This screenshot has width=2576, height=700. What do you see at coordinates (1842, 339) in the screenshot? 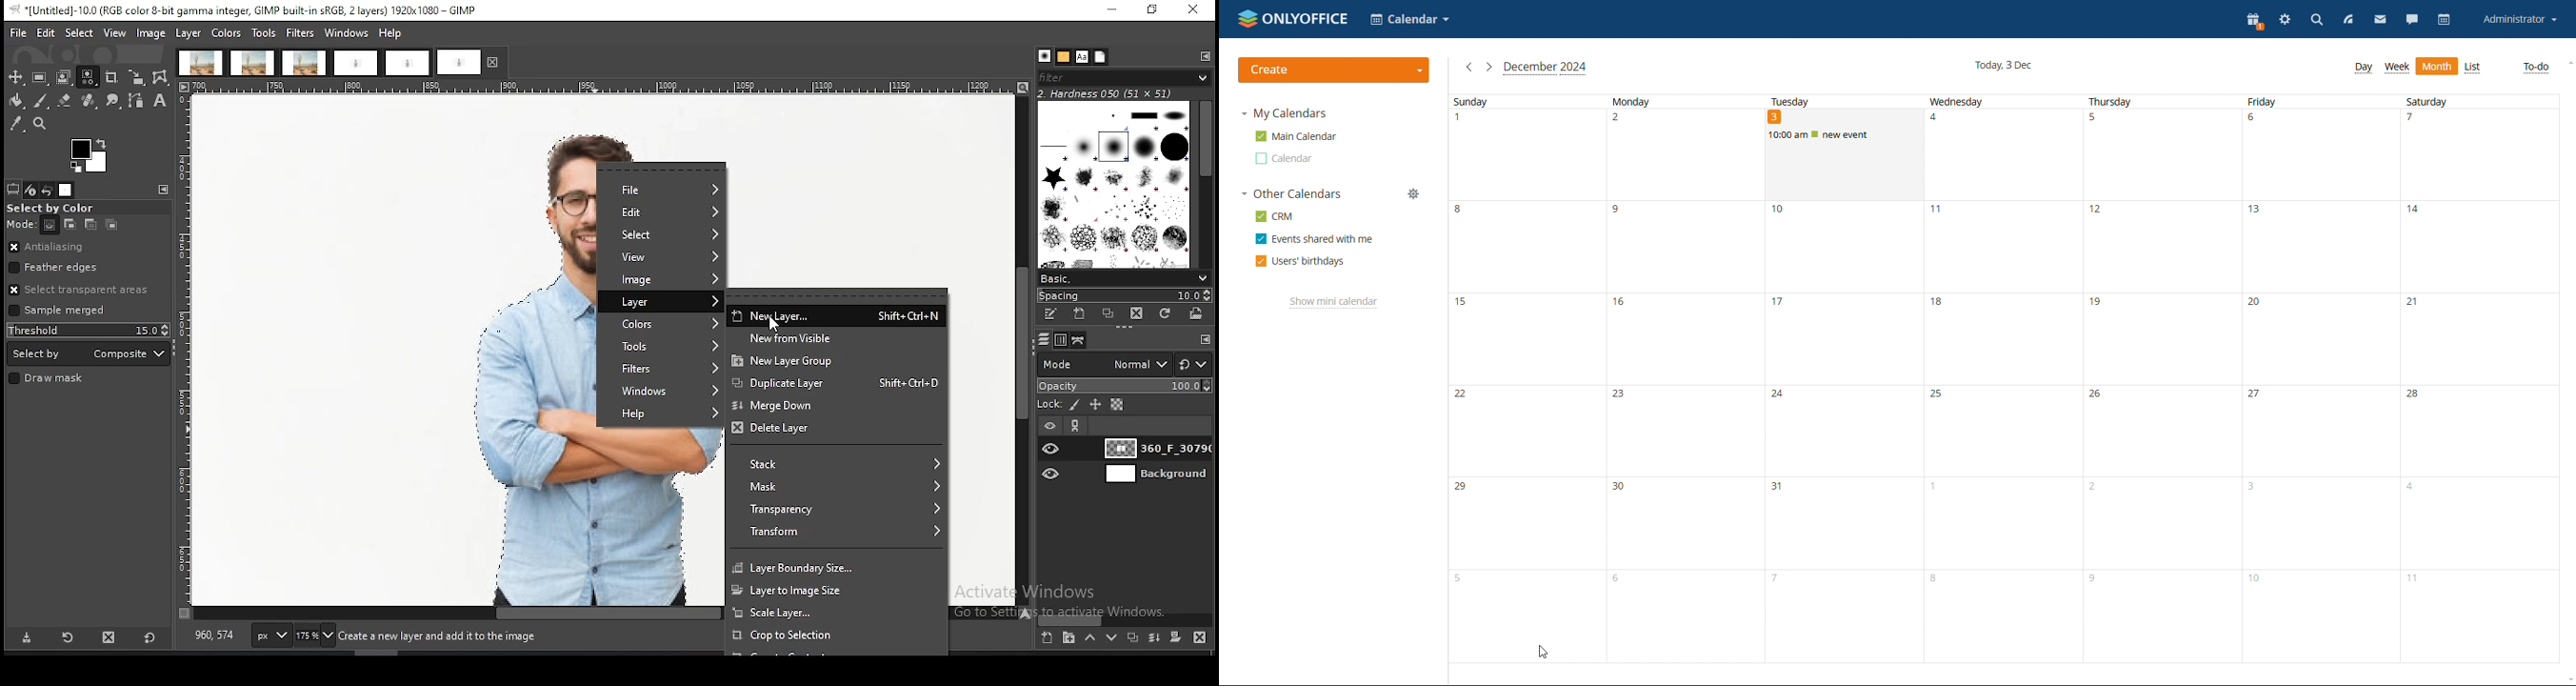
I see `17` at bounding box center [1842, 339].